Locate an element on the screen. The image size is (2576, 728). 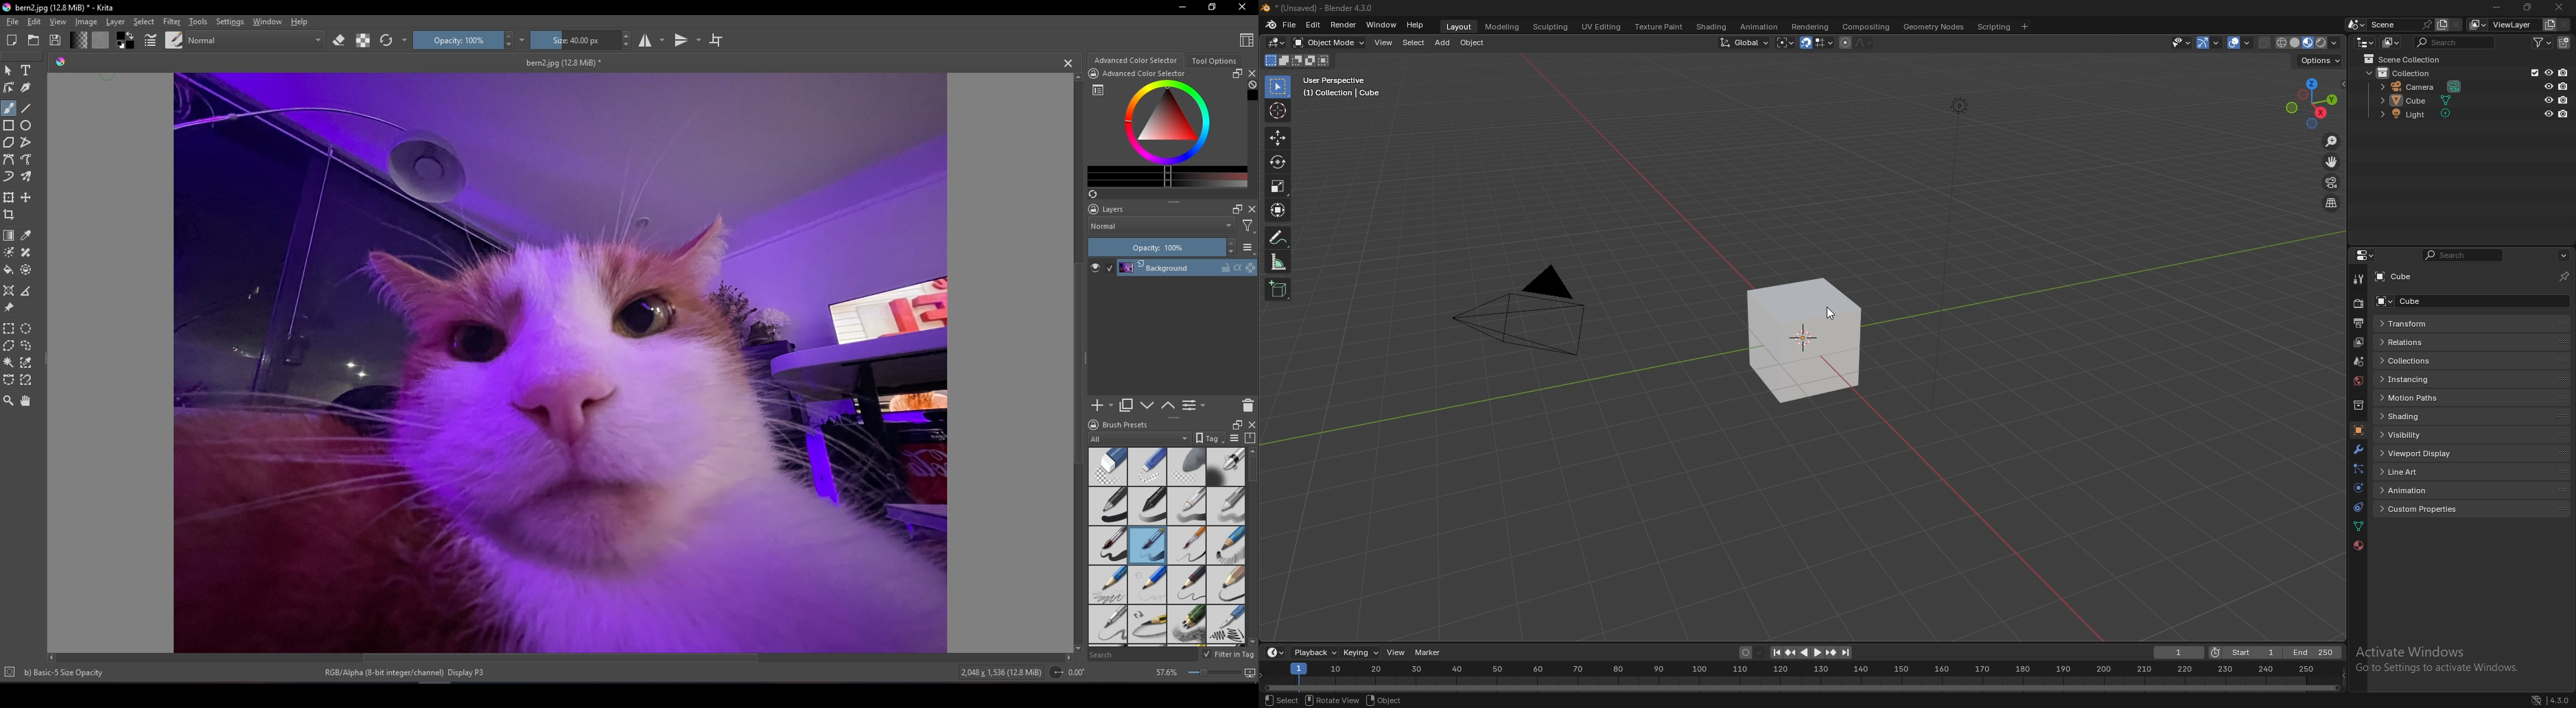
Create a list of colors from the image is located at coordinates (1093, 193).